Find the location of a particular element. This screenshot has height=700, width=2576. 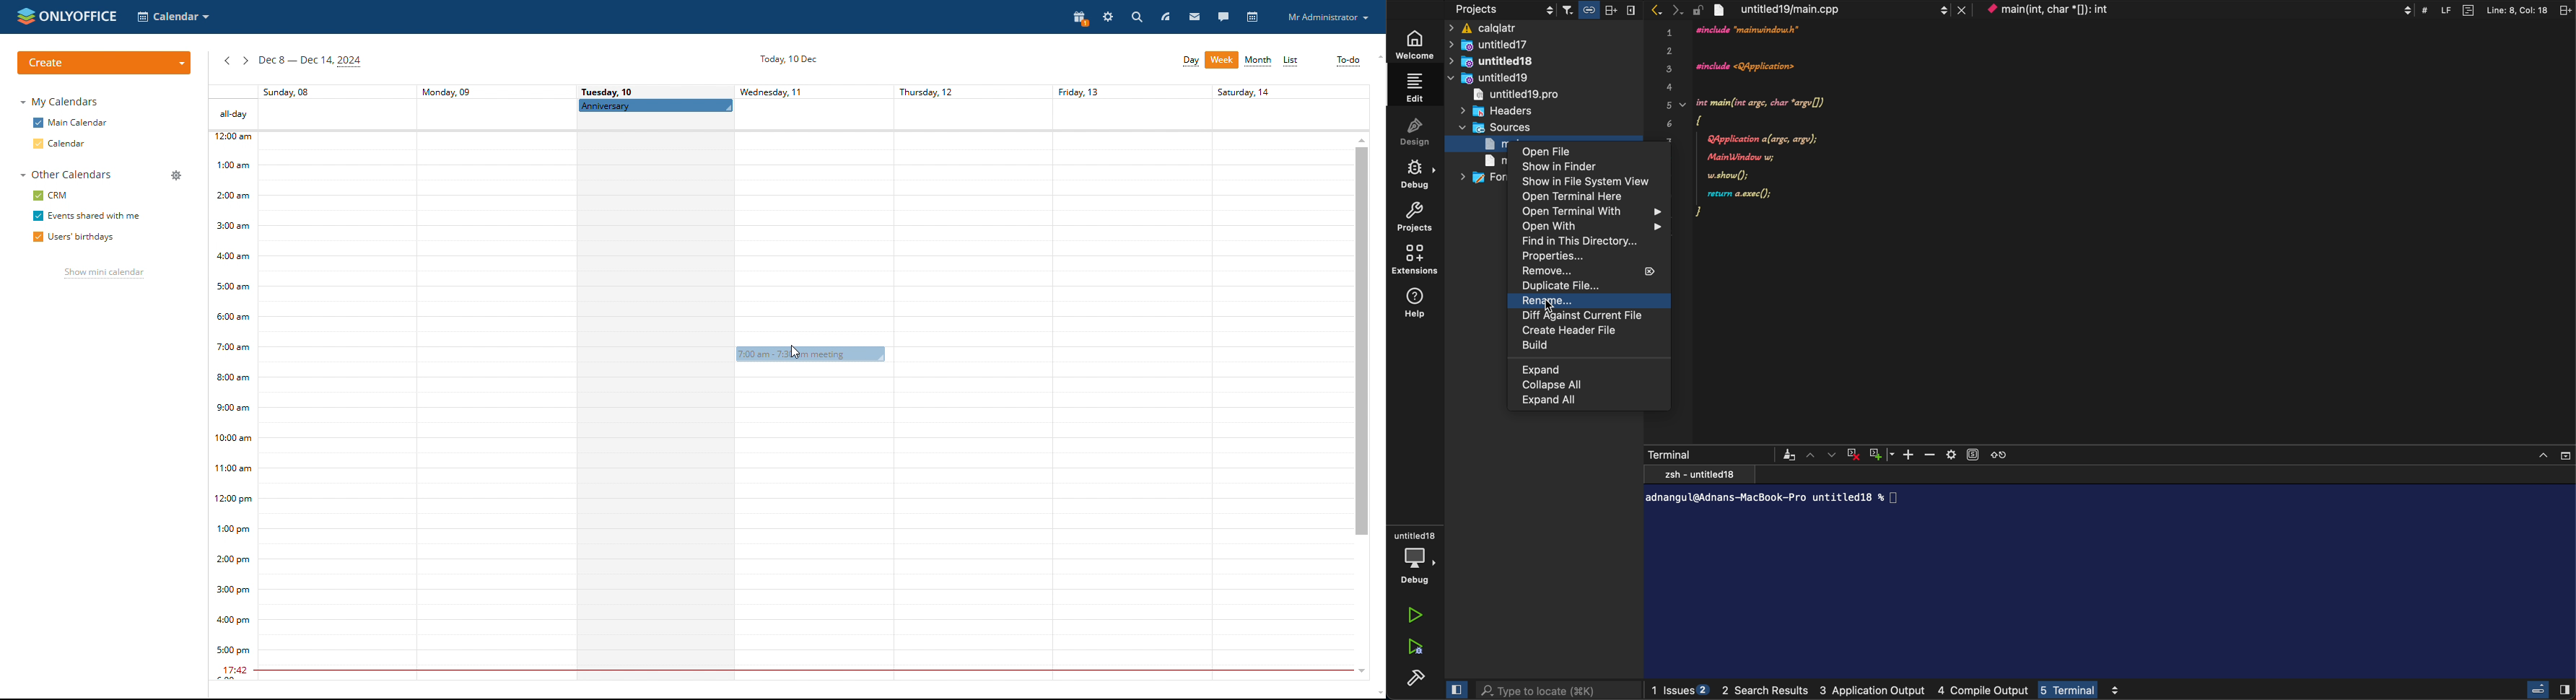

run debug is located at coordinates (1413, 648).